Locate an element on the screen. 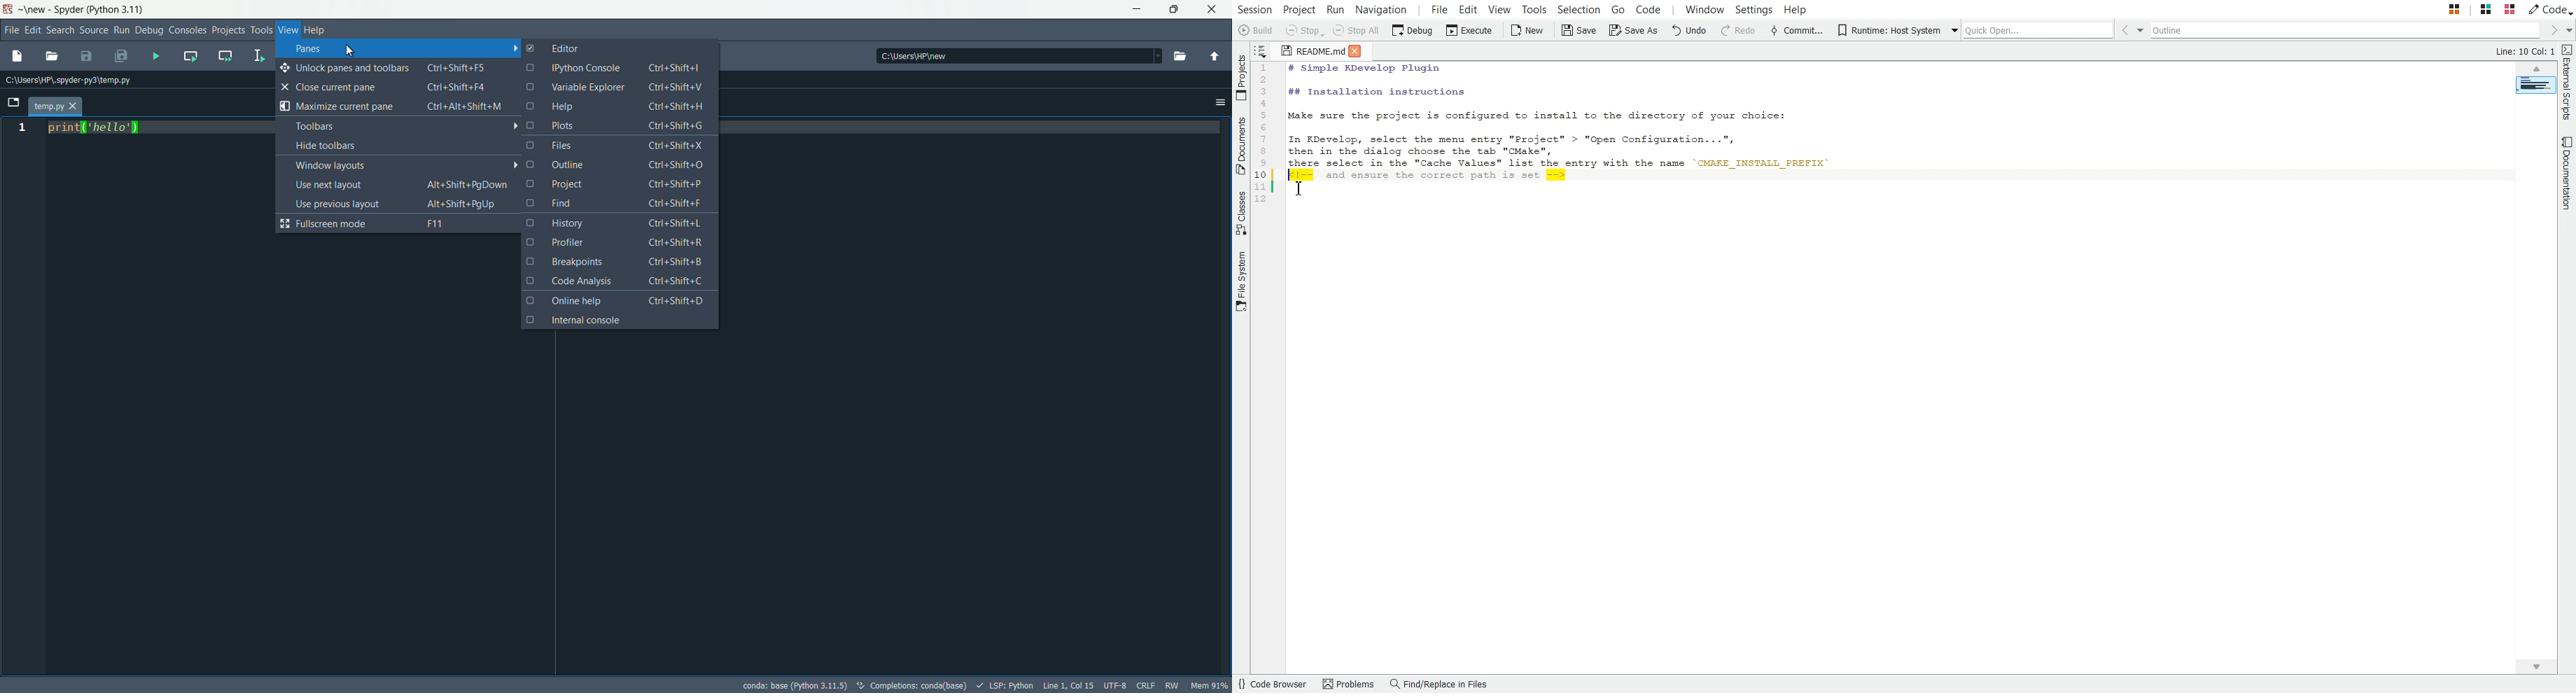 The width and height of the screenshot is (2576, 700). help is located at coordinates (613, 106).